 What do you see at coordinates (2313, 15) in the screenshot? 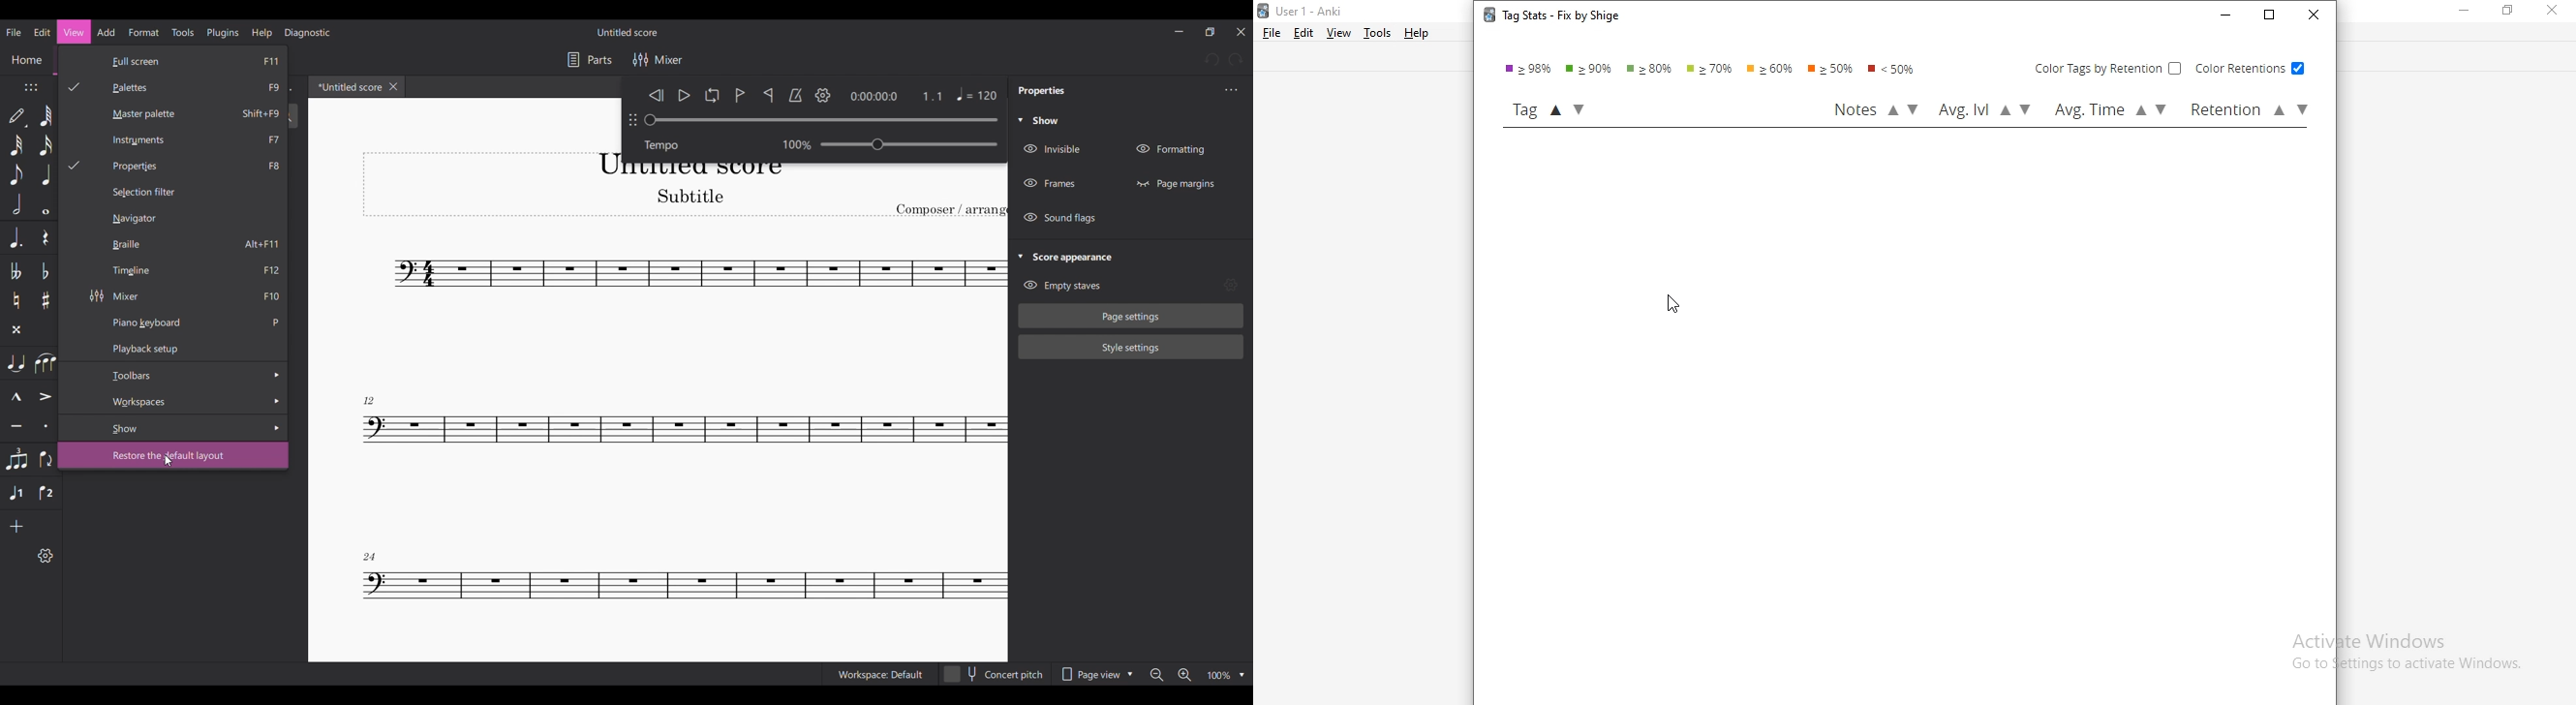
I see `close` at bounding box center [2313, 15].